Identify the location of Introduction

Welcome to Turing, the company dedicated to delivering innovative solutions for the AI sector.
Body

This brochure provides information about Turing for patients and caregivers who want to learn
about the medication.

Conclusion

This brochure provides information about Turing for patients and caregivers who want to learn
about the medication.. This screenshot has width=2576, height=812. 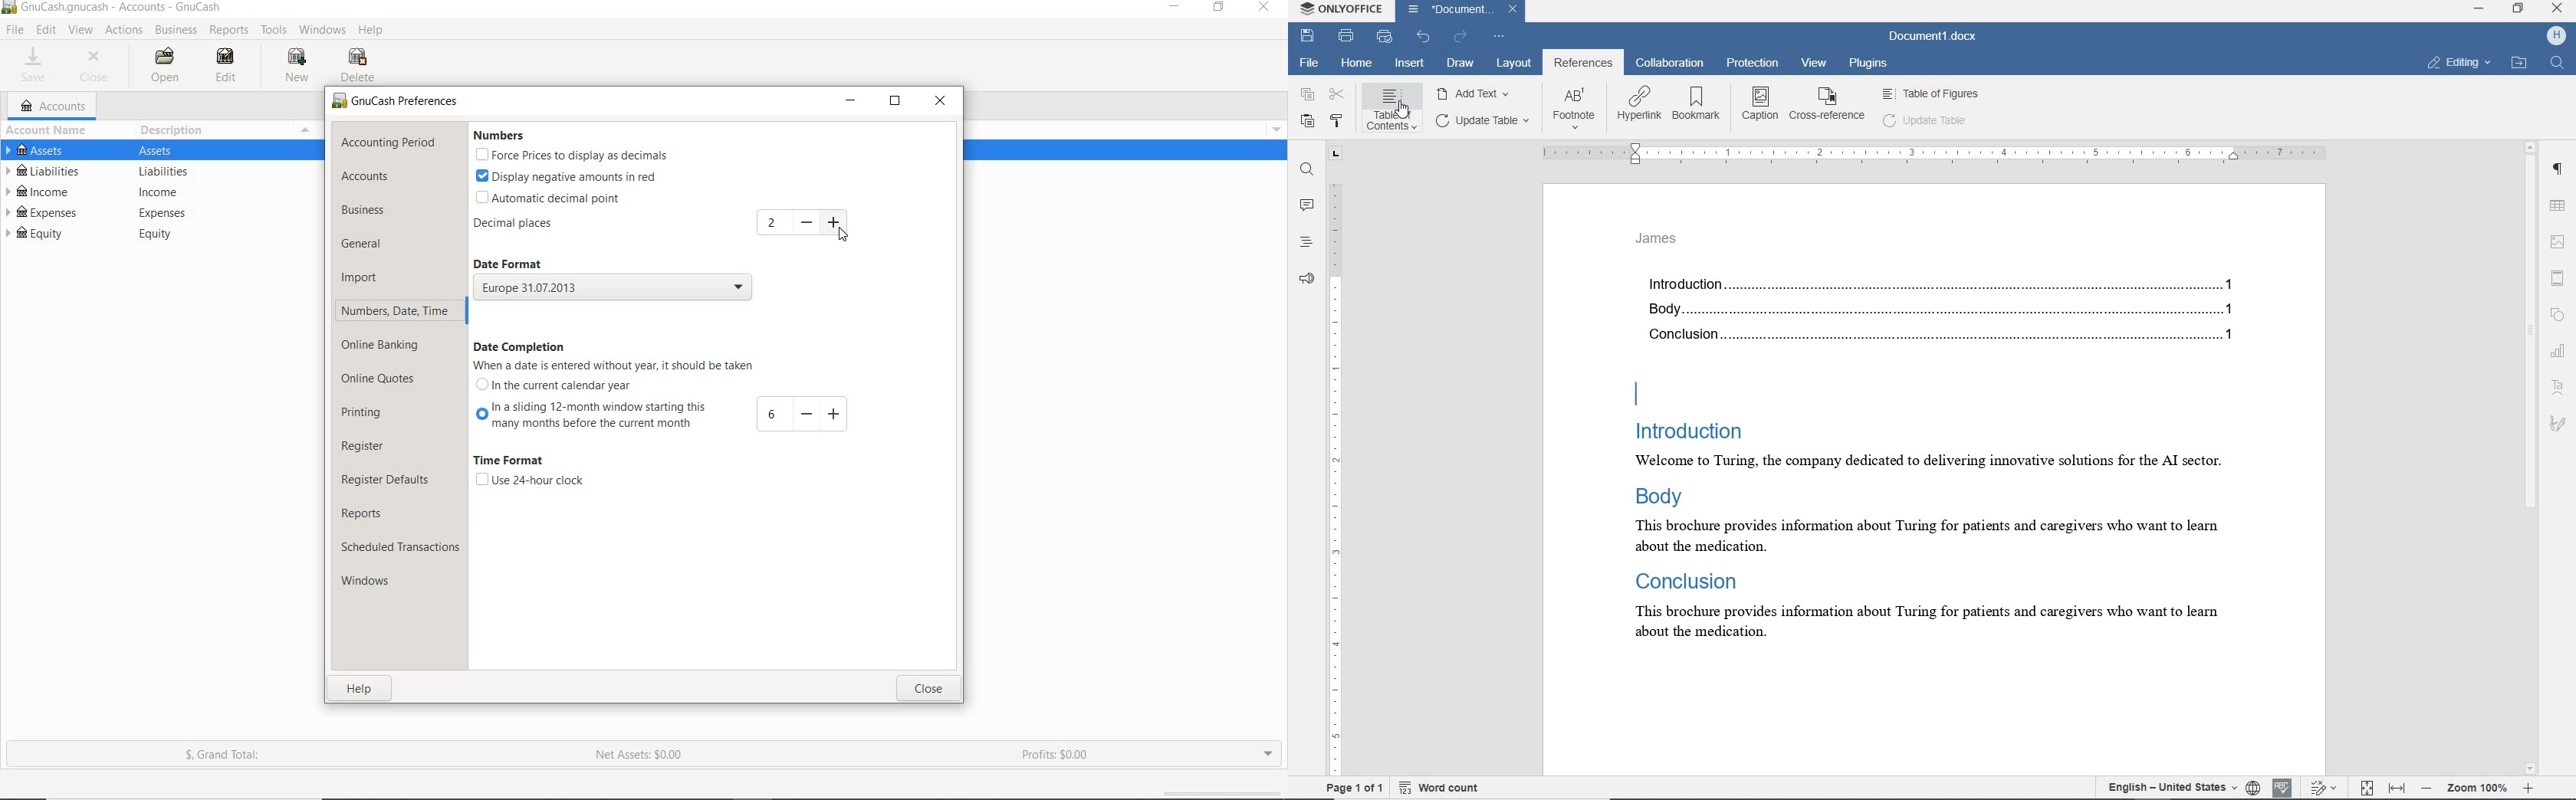
(1963, 516).